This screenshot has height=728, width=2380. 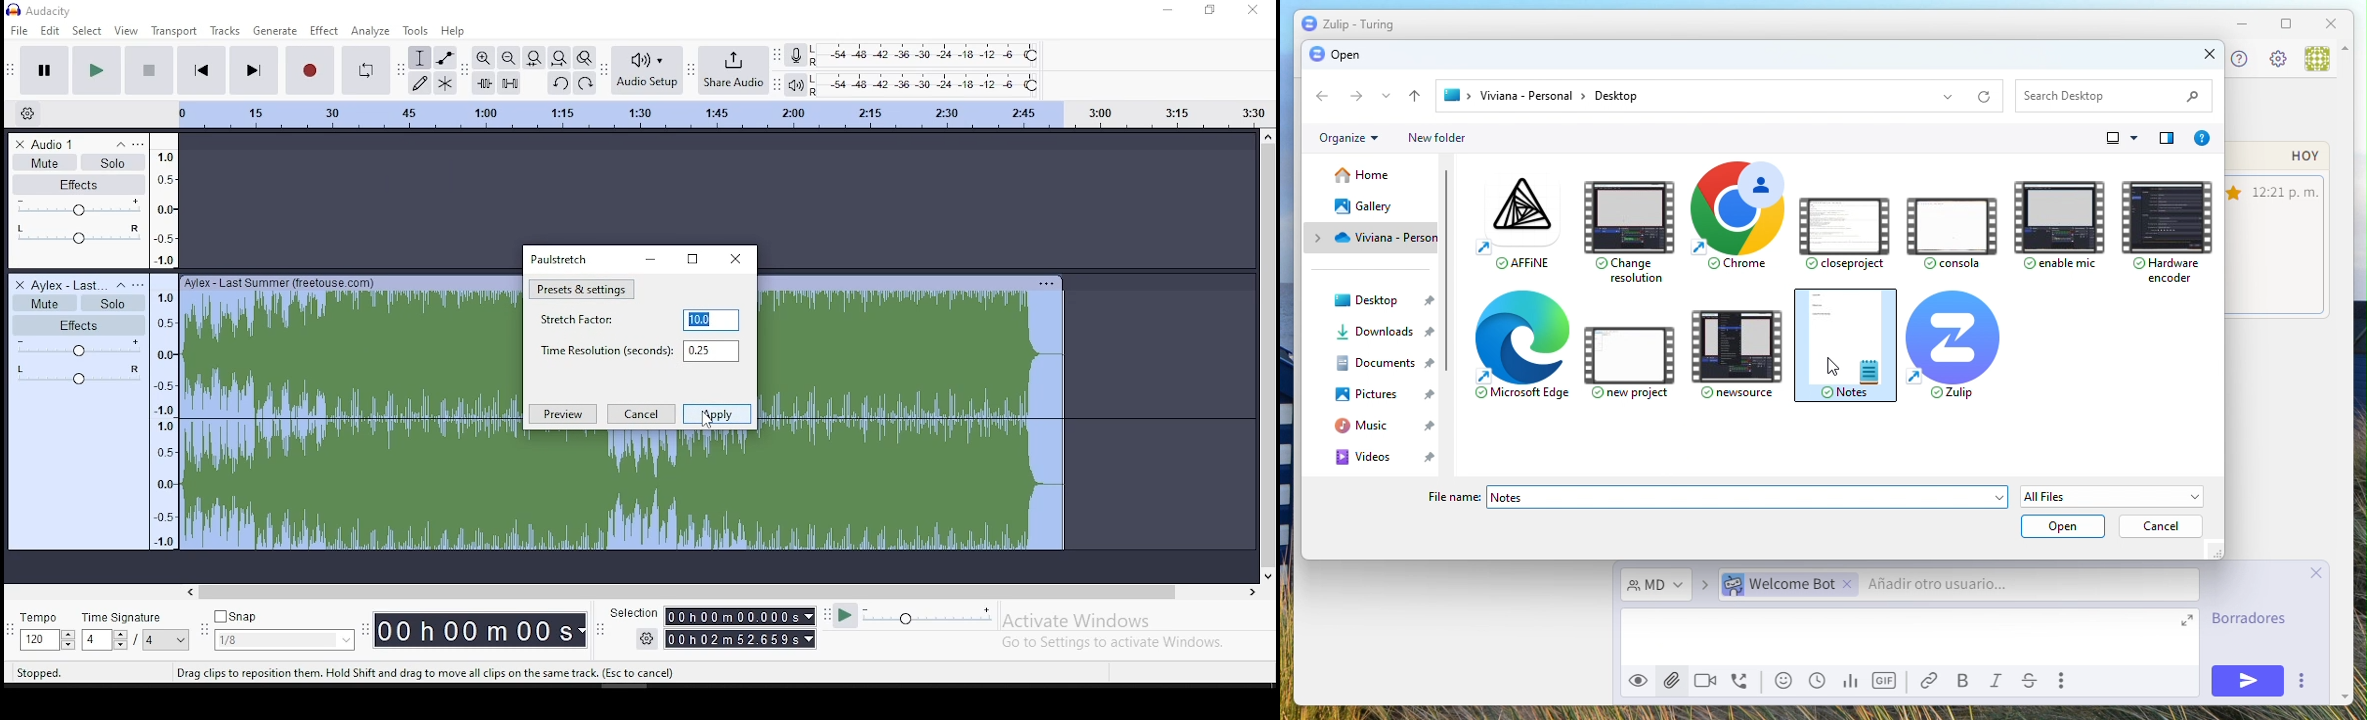 I want to click on italic, so click(x=2000, y=683).